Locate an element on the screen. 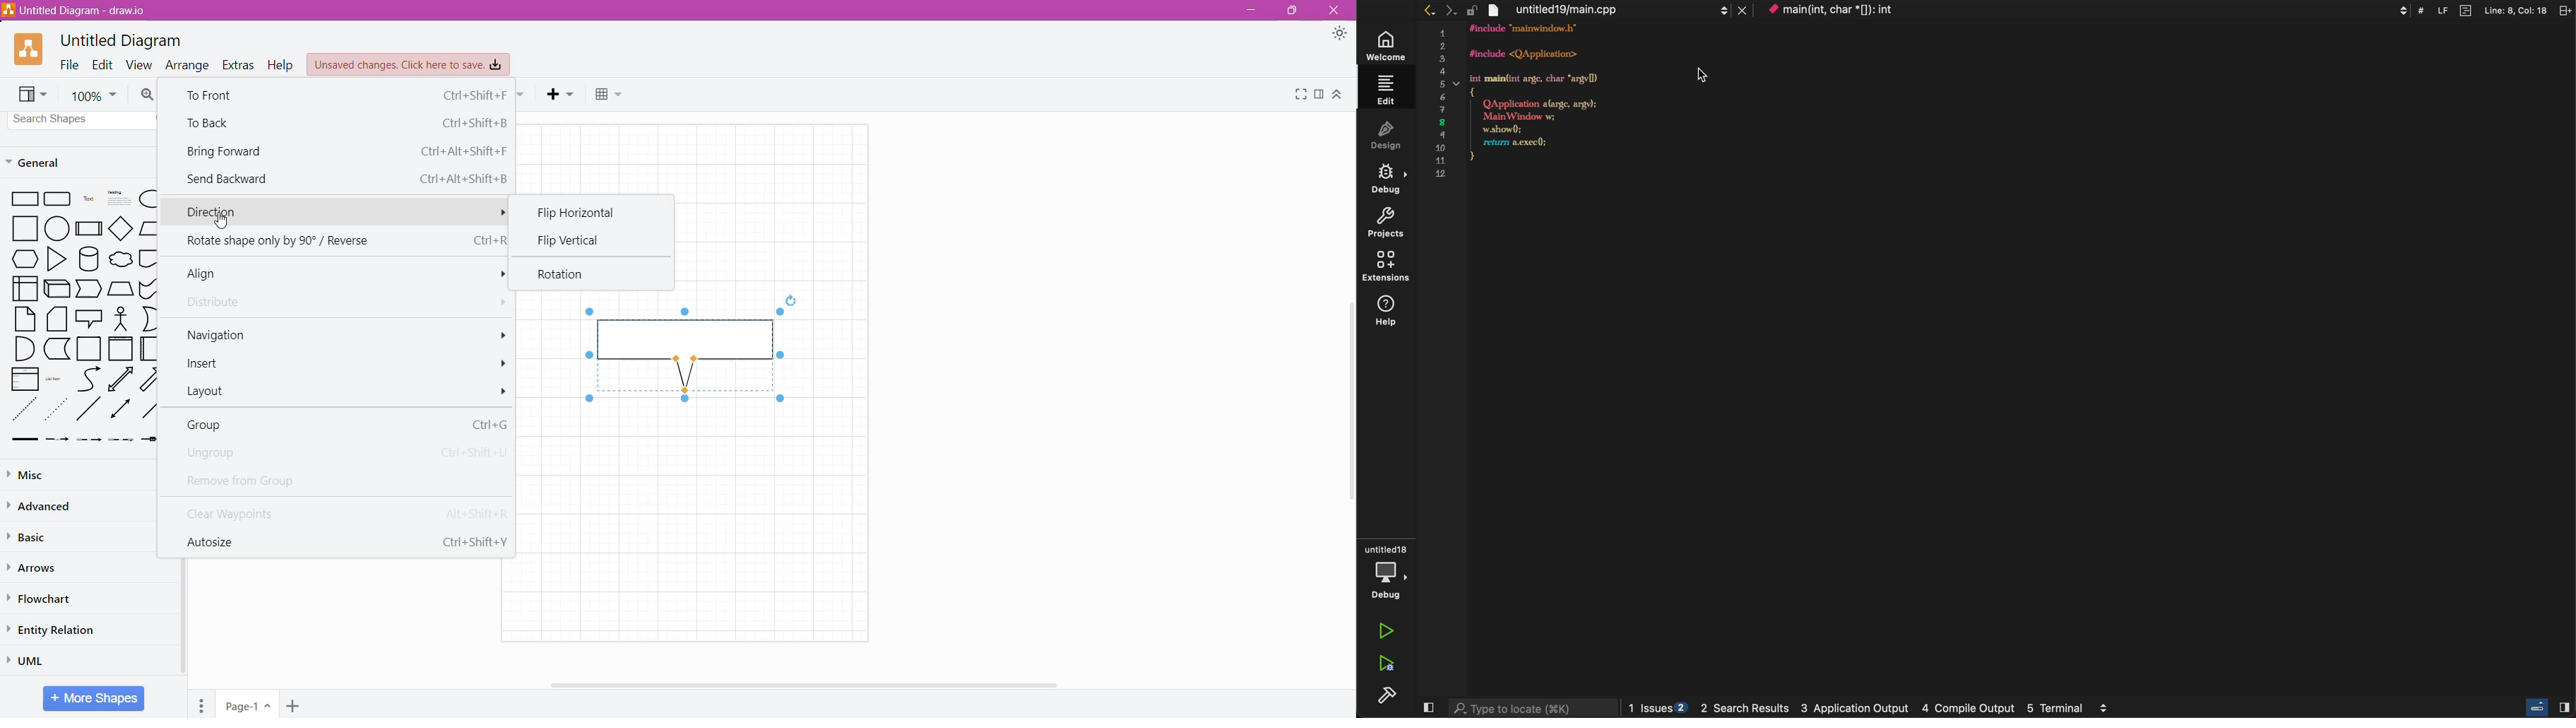 Image resolution: width=2576 pixels, height=728 pixels. reload is located at coordinates (790, 299).